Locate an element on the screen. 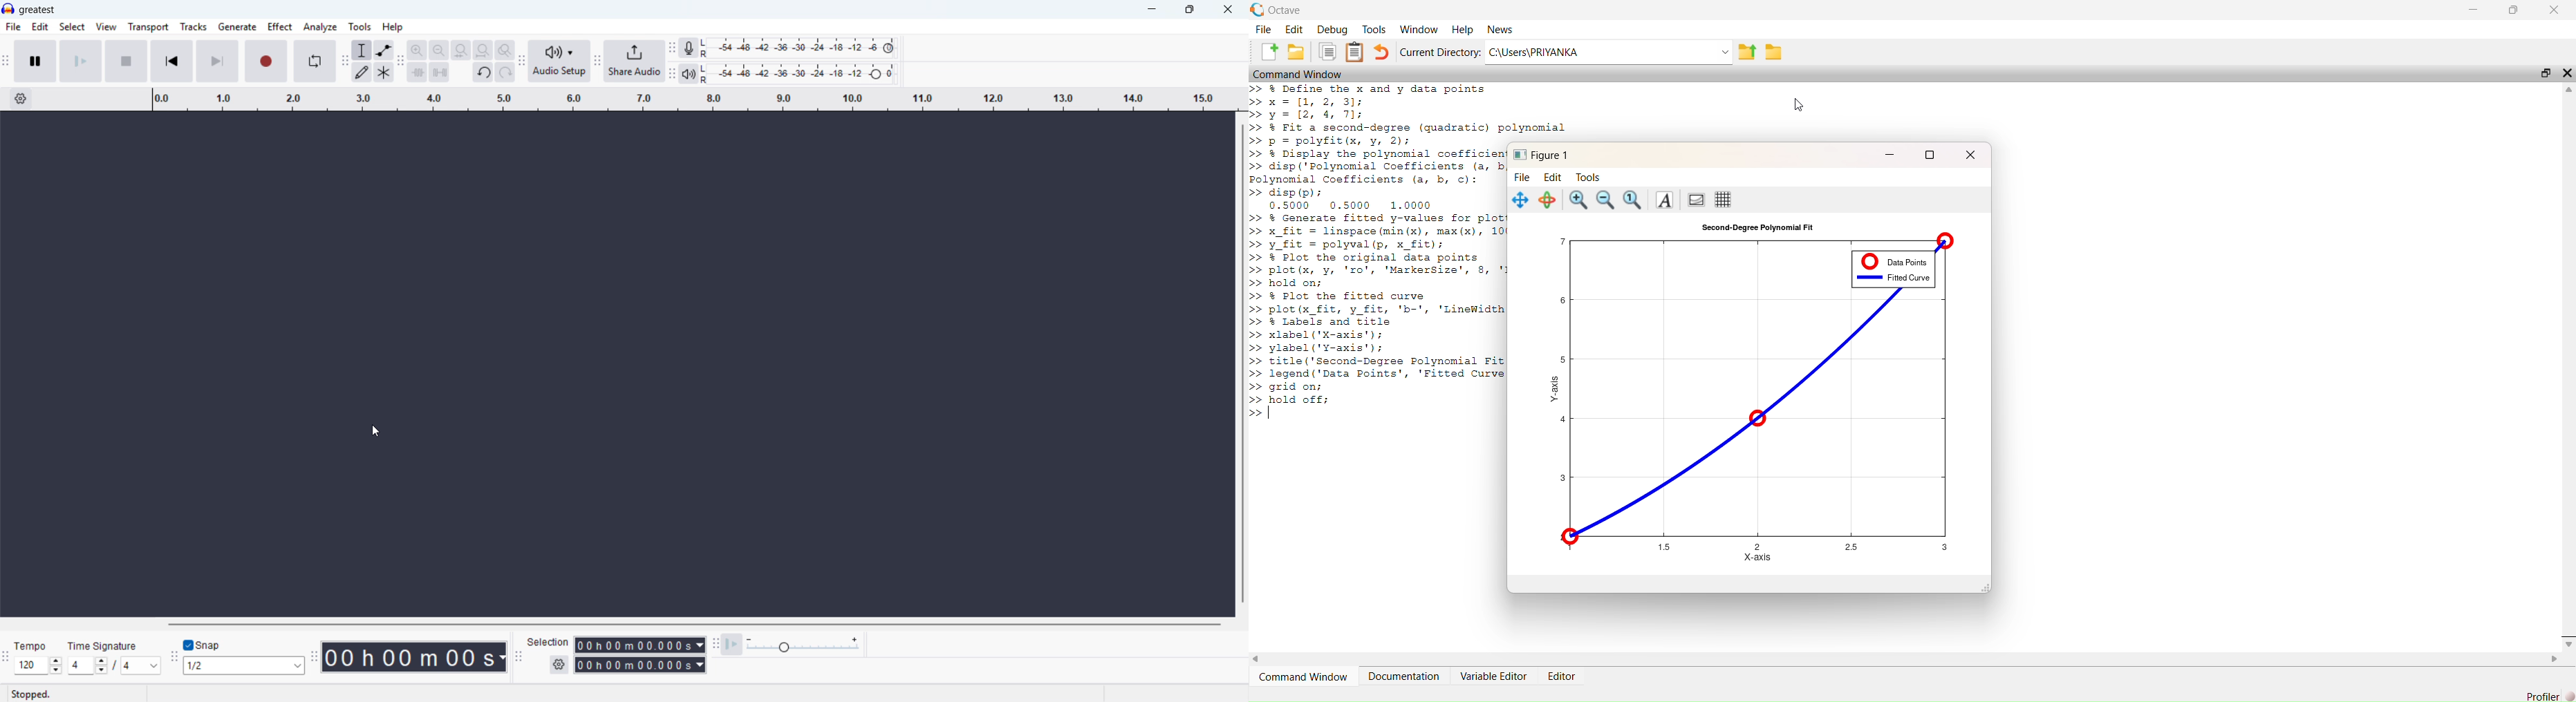  Pause  is located at coordinates (36, 61).